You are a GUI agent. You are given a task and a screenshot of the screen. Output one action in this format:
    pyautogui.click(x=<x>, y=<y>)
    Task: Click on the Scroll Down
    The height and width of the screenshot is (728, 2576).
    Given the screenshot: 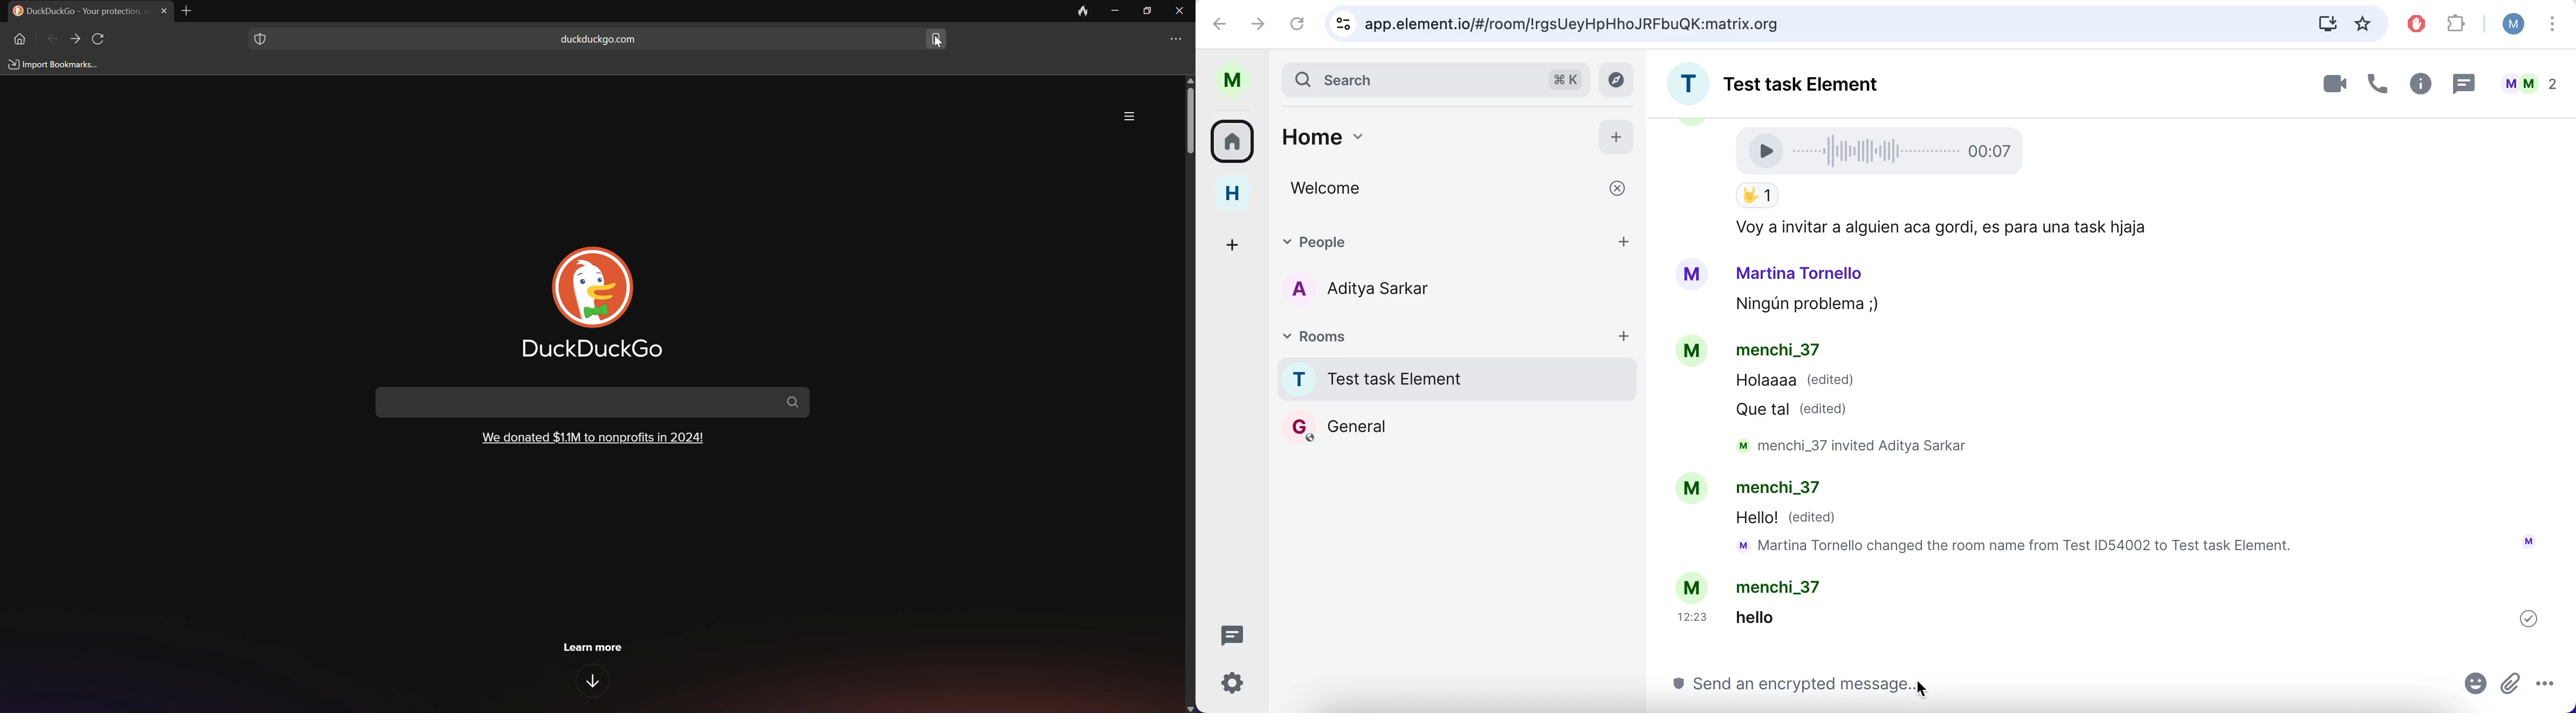 What is the action you would take?
    pyautogui.click(x=1188, y=707)
    